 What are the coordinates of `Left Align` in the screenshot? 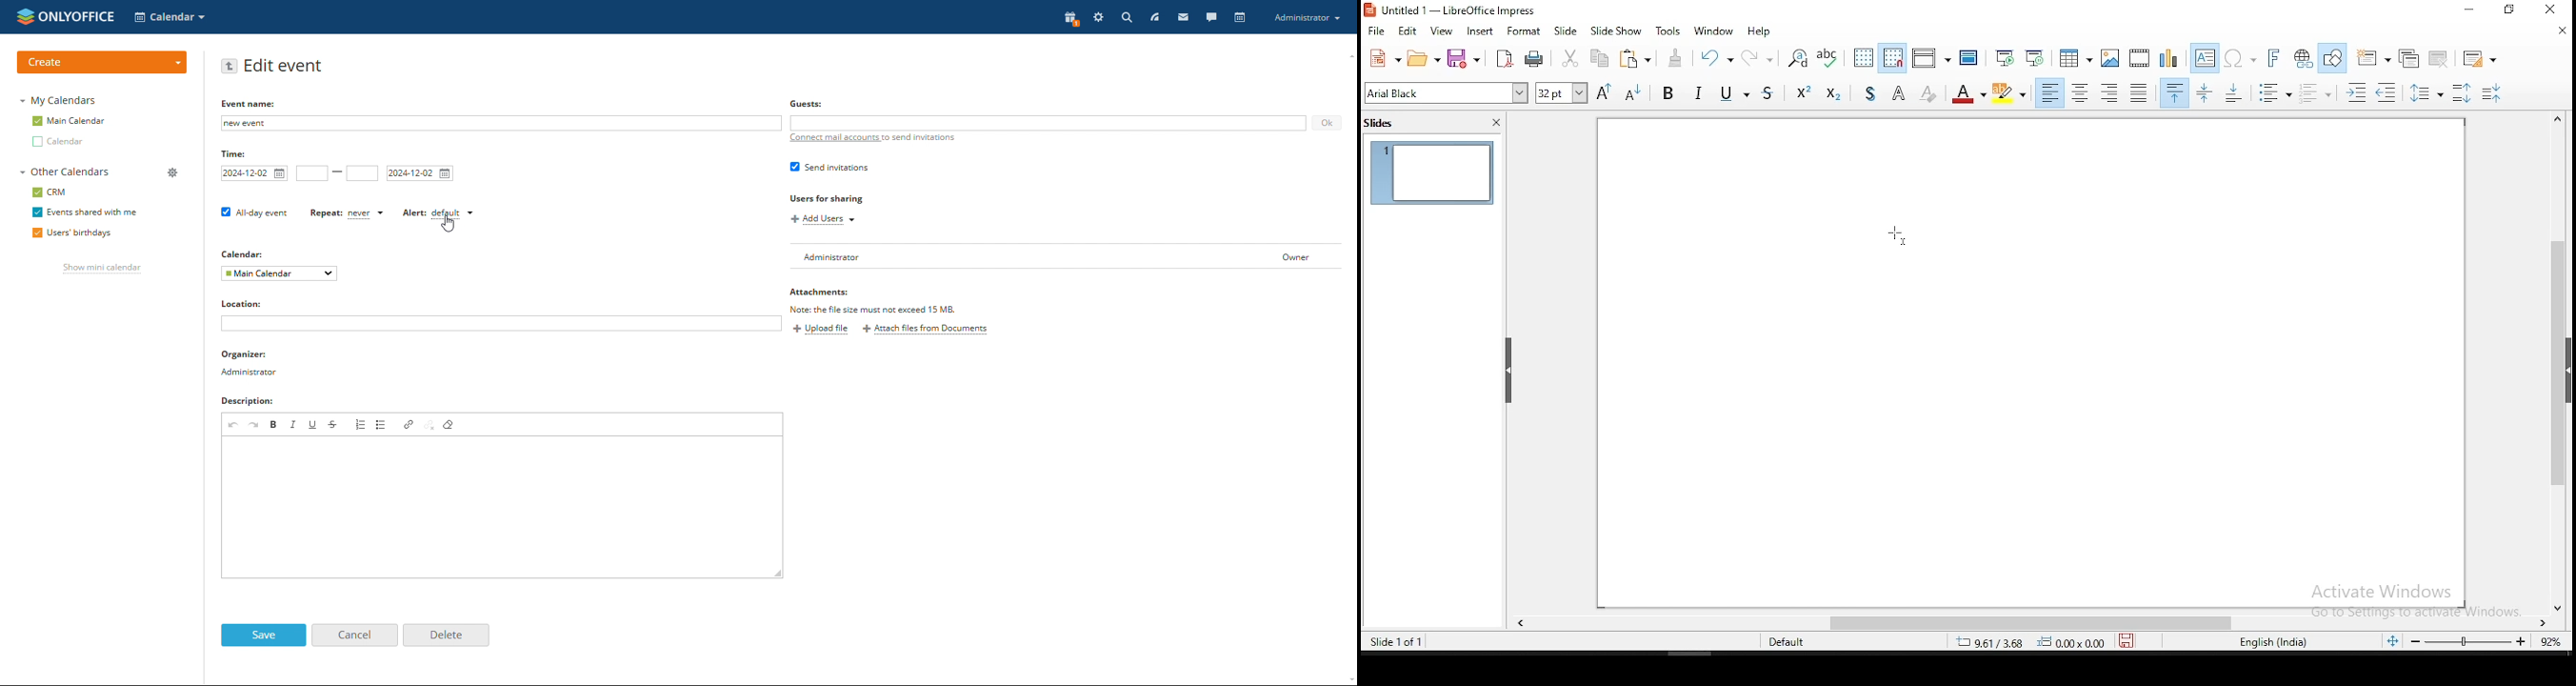 It's located at (2049, 92).